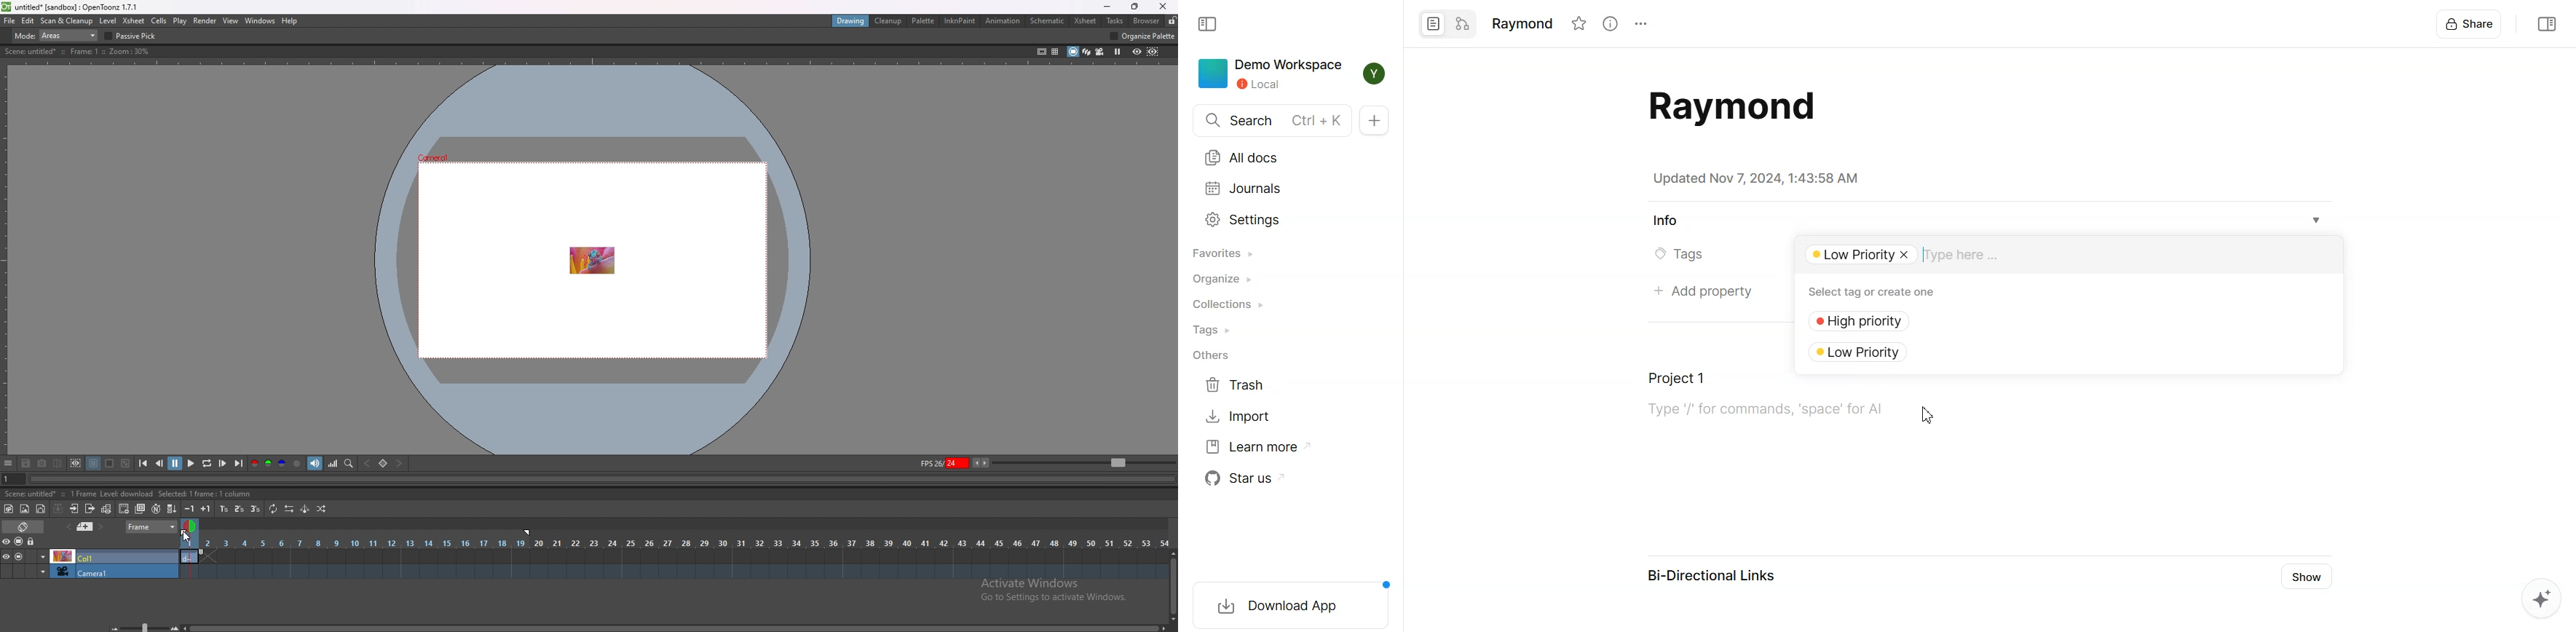 This screenshot has width=2576, height=644. I want to click on Journals, so click(1244, 189).